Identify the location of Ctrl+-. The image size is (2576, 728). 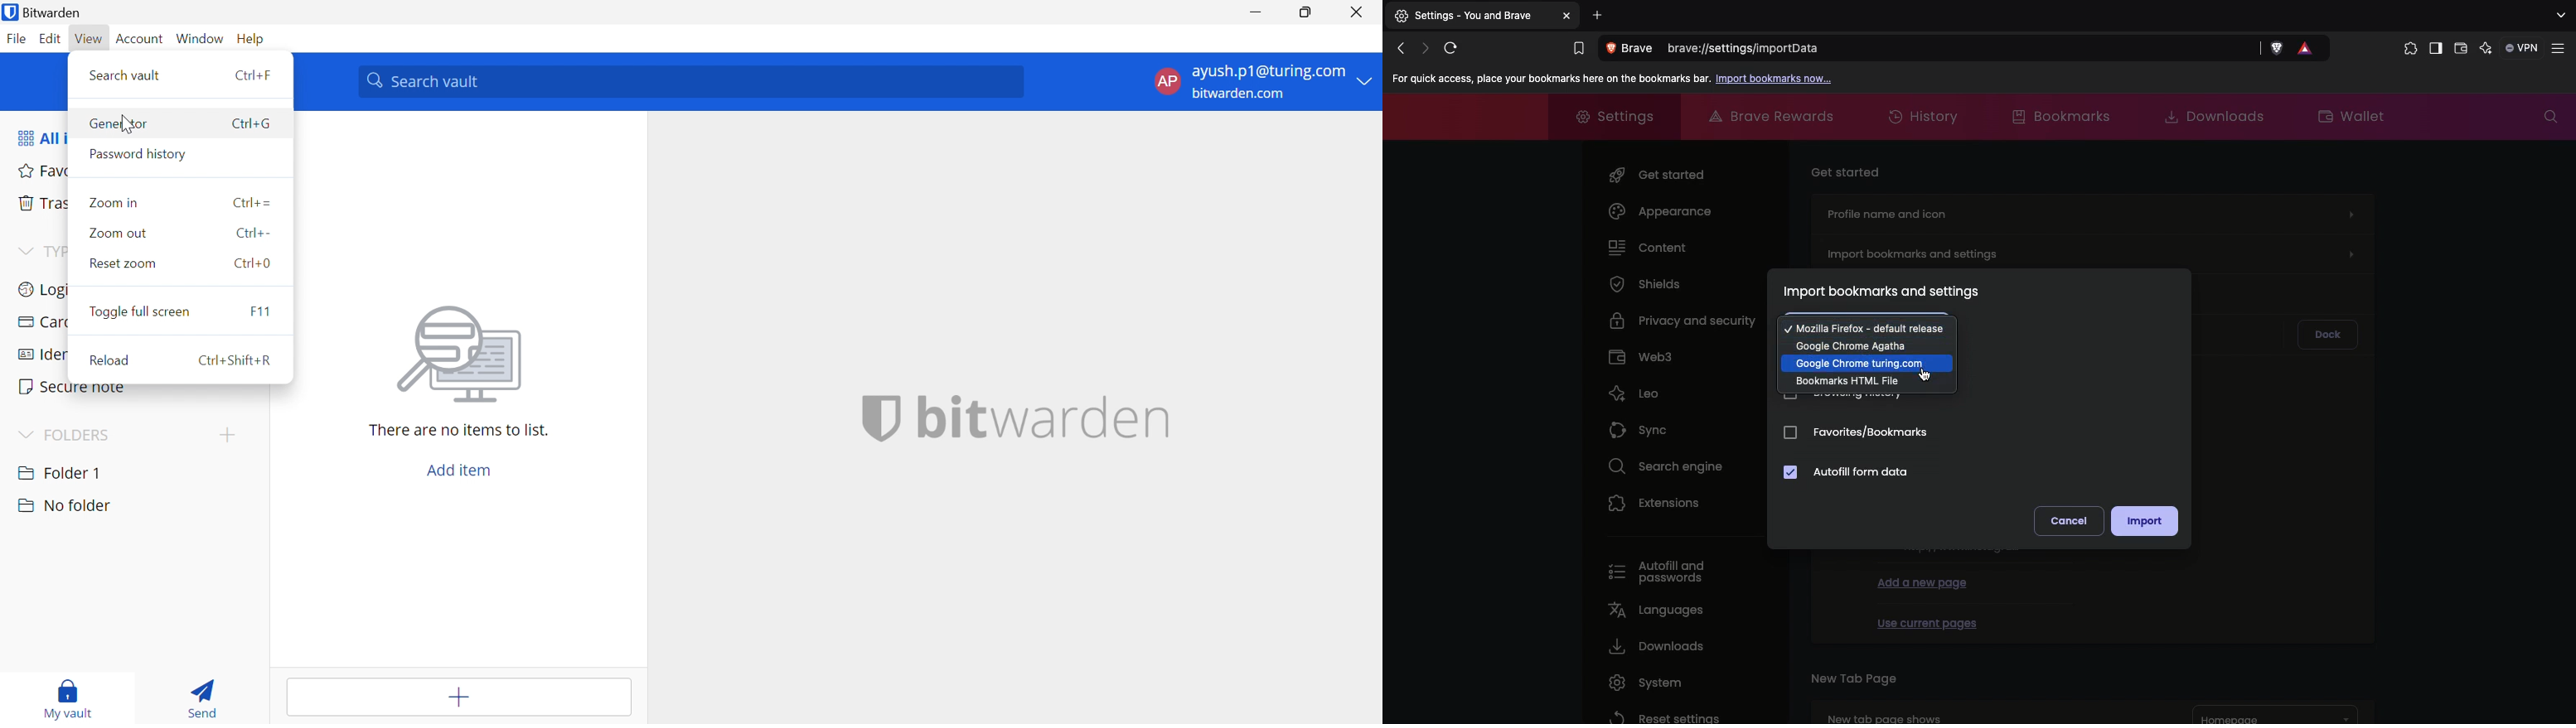
(253, 233).